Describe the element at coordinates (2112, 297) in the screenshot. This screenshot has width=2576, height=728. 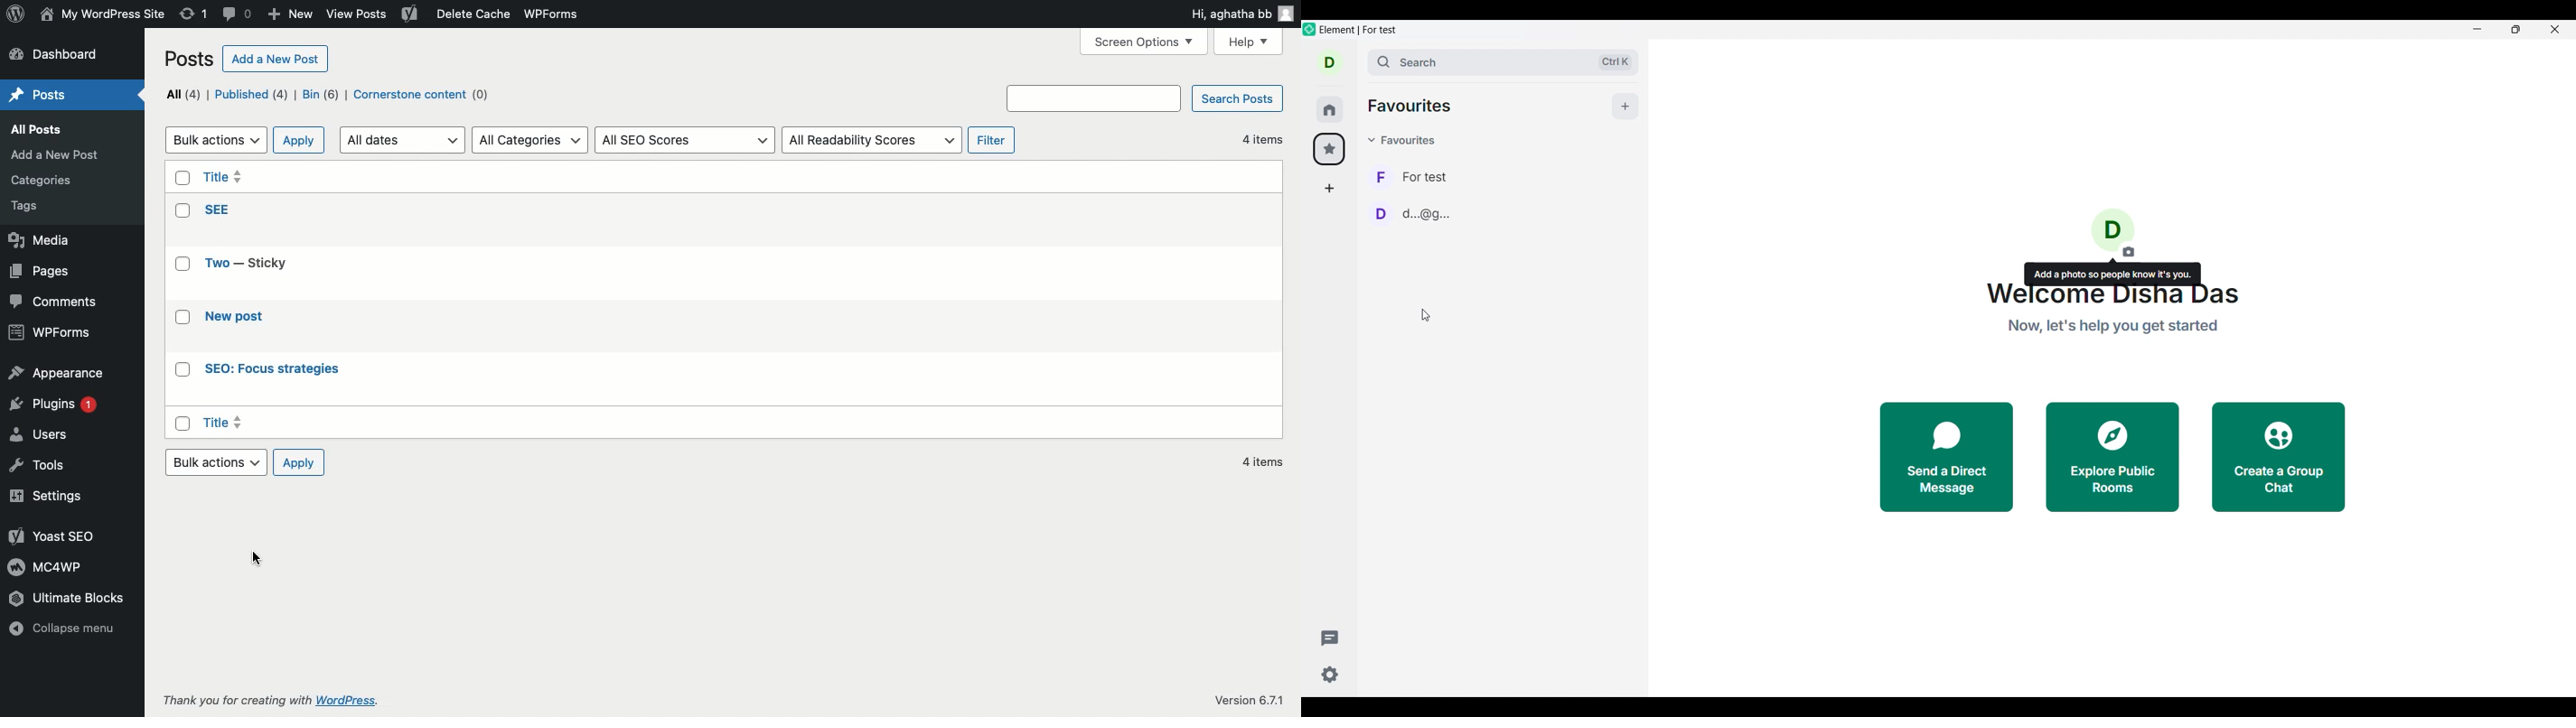
I see `welcome disha das` at that location.